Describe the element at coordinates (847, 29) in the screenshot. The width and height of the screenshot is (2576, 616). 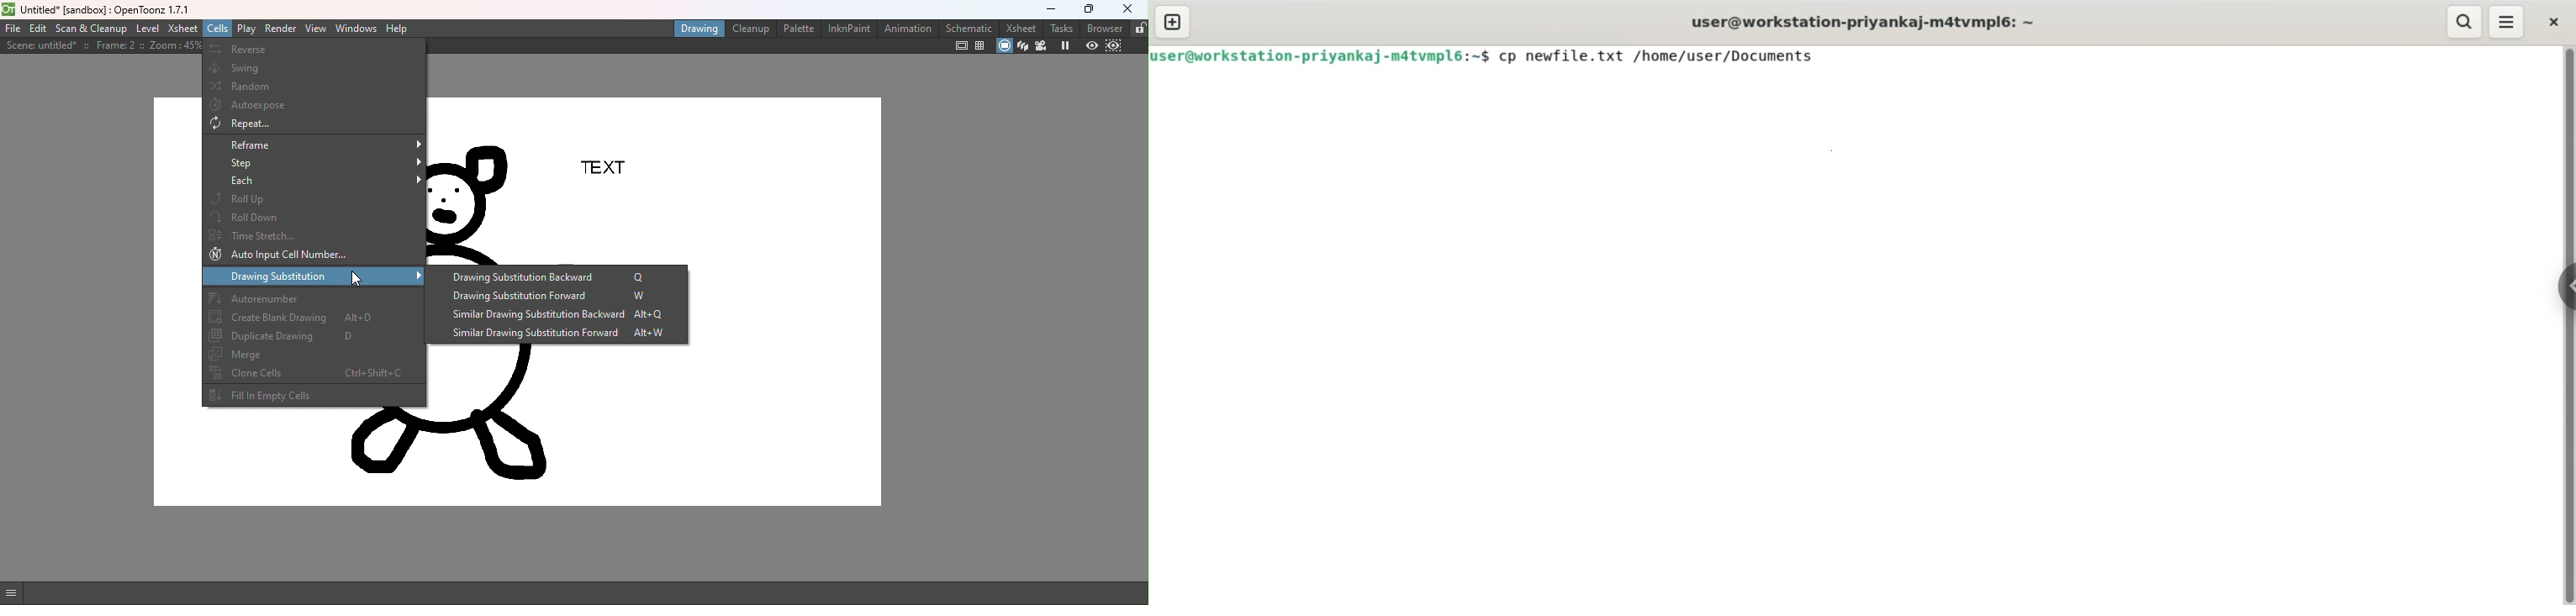
I see `InknPaint` at that location.